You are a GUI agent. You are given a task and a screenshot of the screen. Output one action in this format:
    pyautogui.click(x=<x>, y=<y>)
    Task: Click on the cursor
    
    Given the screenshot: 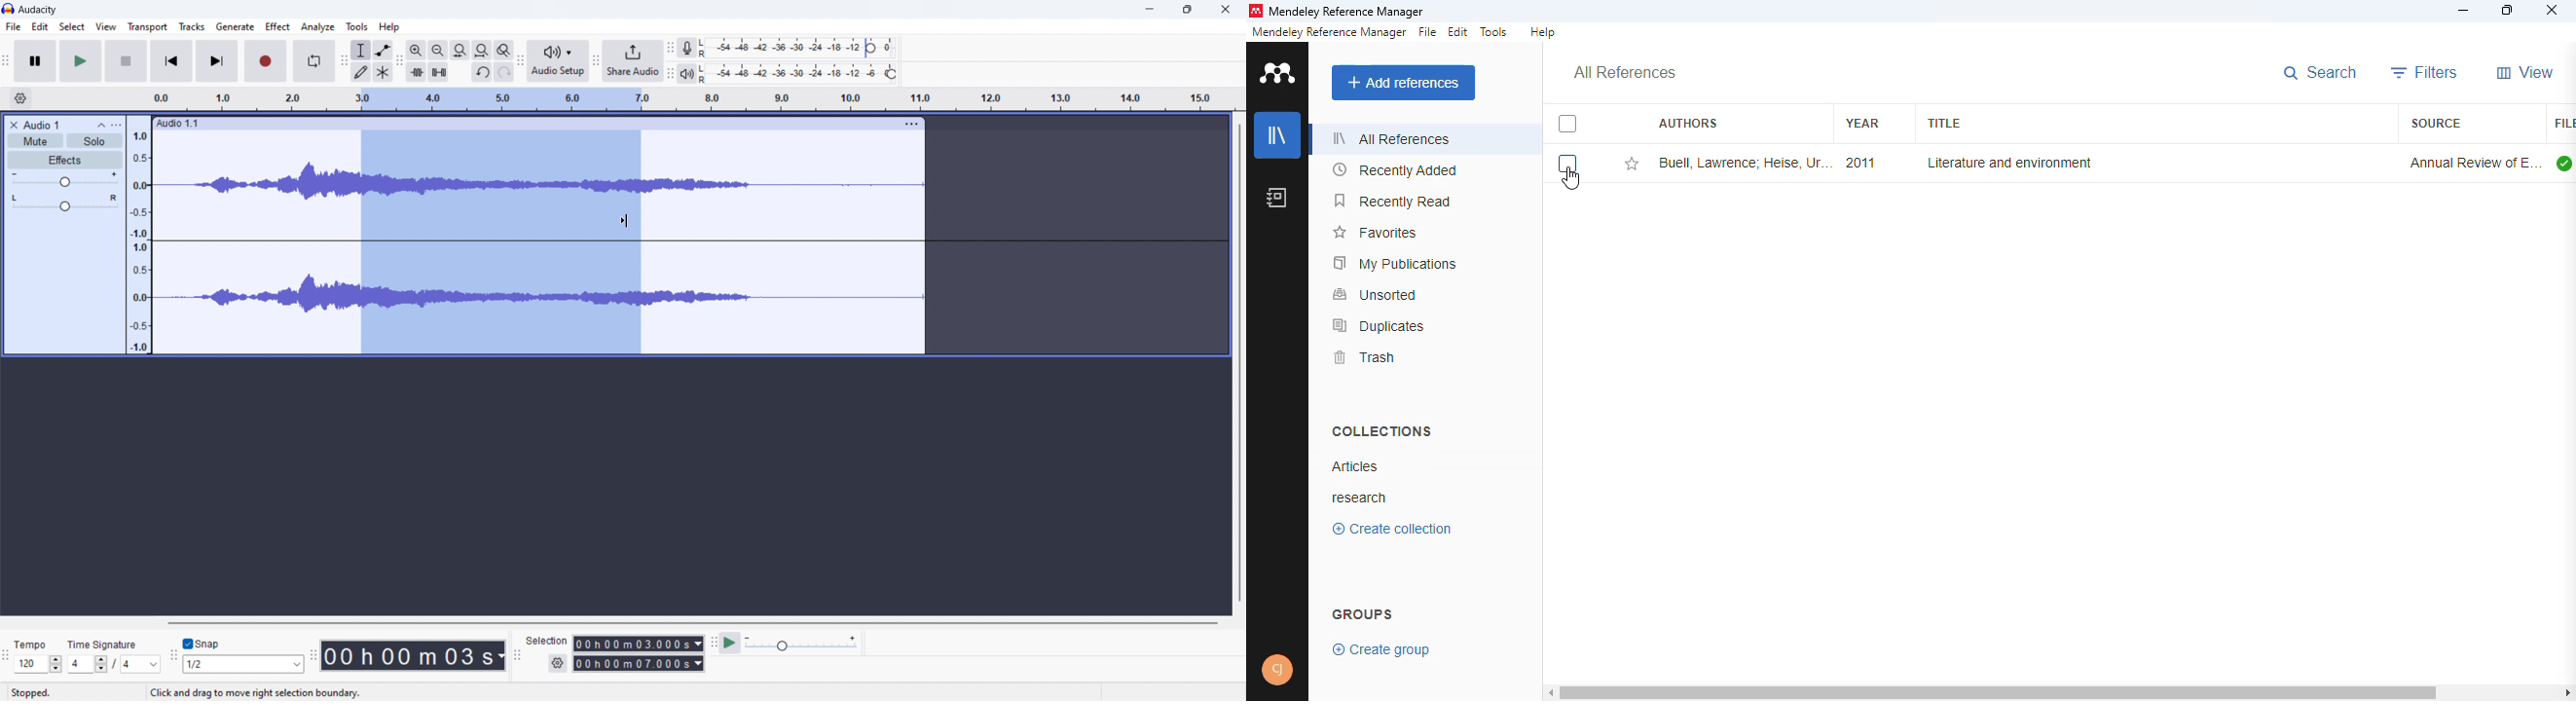 What is the action you would take?
    pyautogui.click(x=1572, y=179)
    